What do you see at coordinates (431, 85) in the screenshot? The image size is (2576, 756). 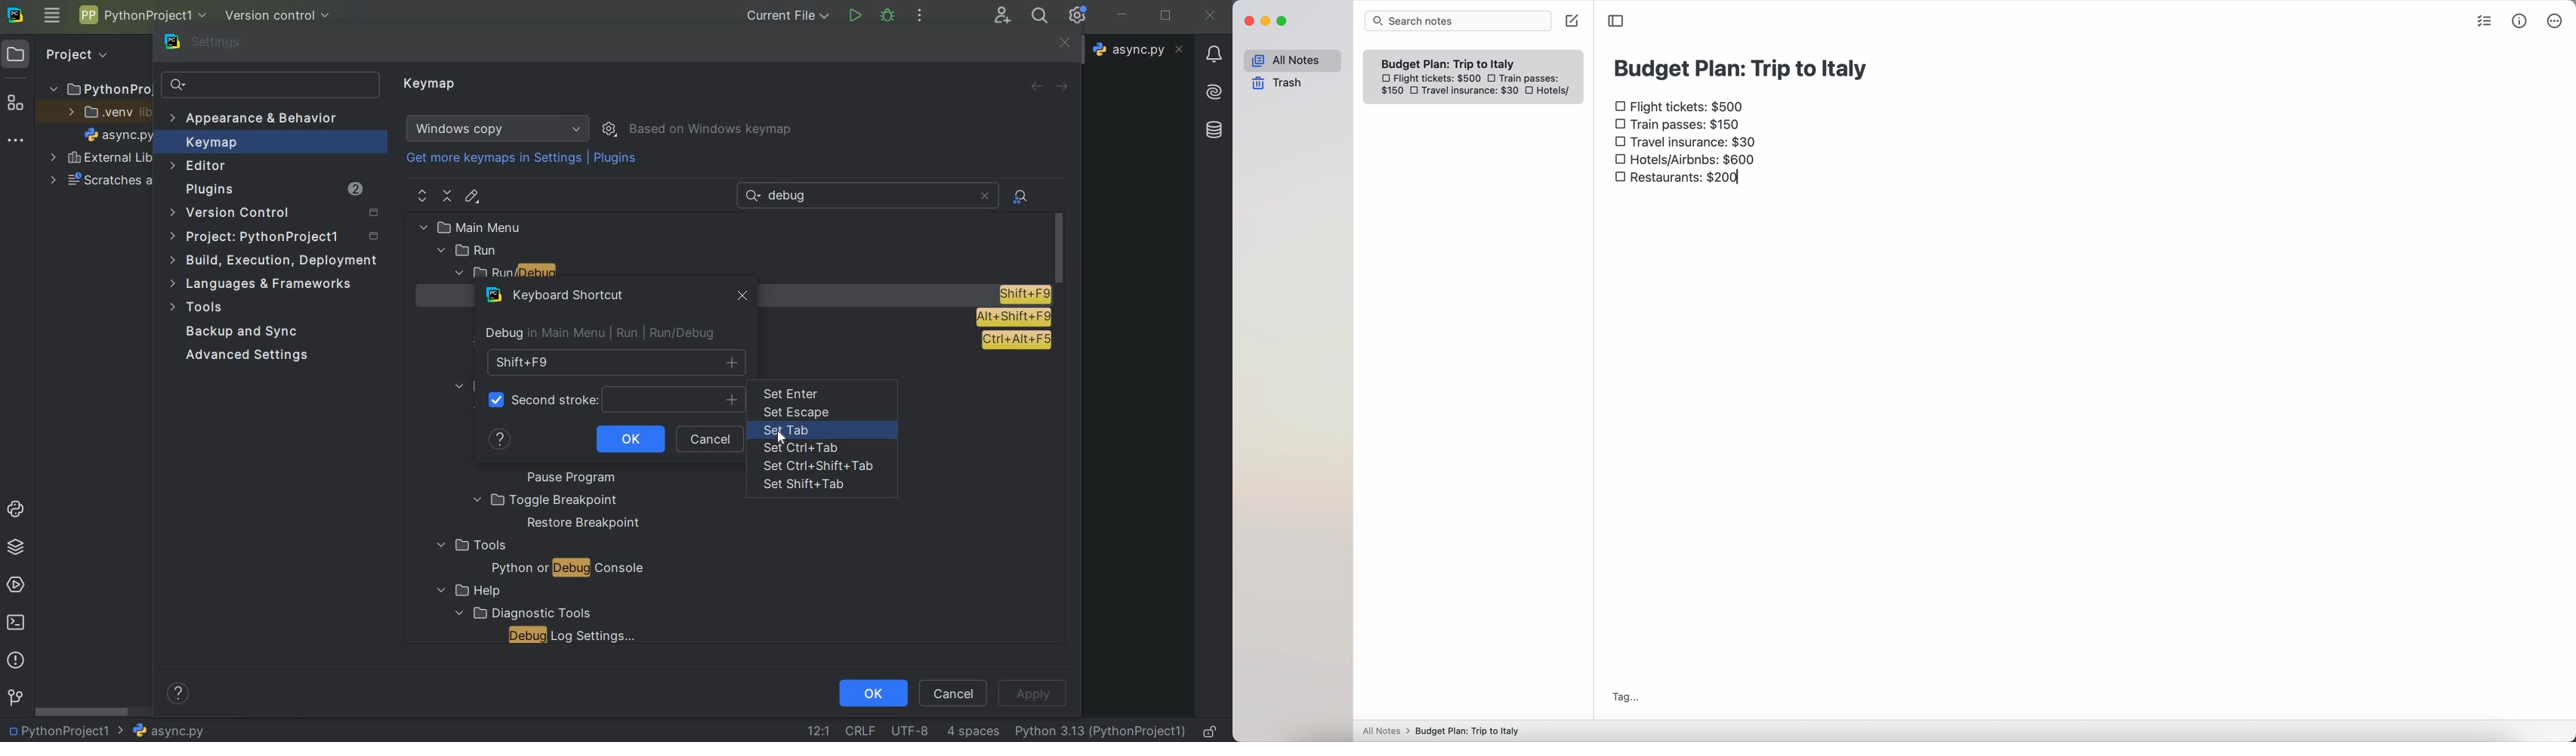 I see `keymap` at bounding box center [431, 85].